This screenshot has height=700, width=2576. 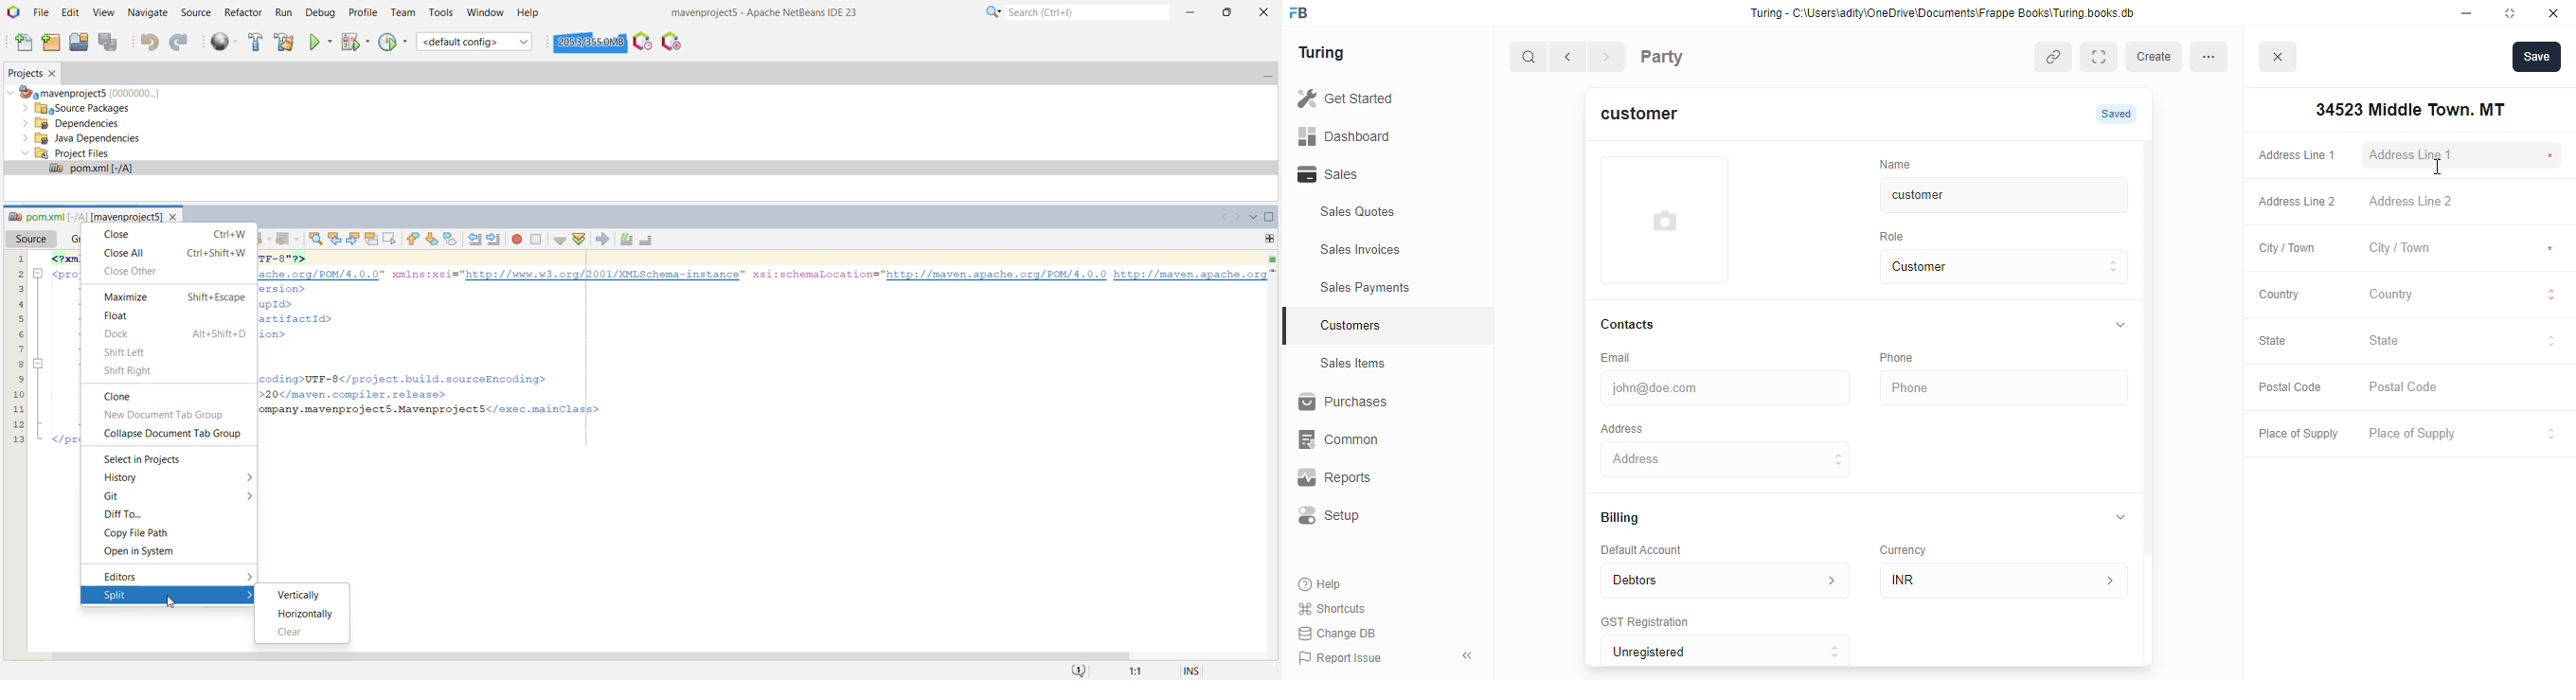 What do you see at coordinates (2536, 56) in the screenshot?
I see `Save` at bounding box center [2536, 56].